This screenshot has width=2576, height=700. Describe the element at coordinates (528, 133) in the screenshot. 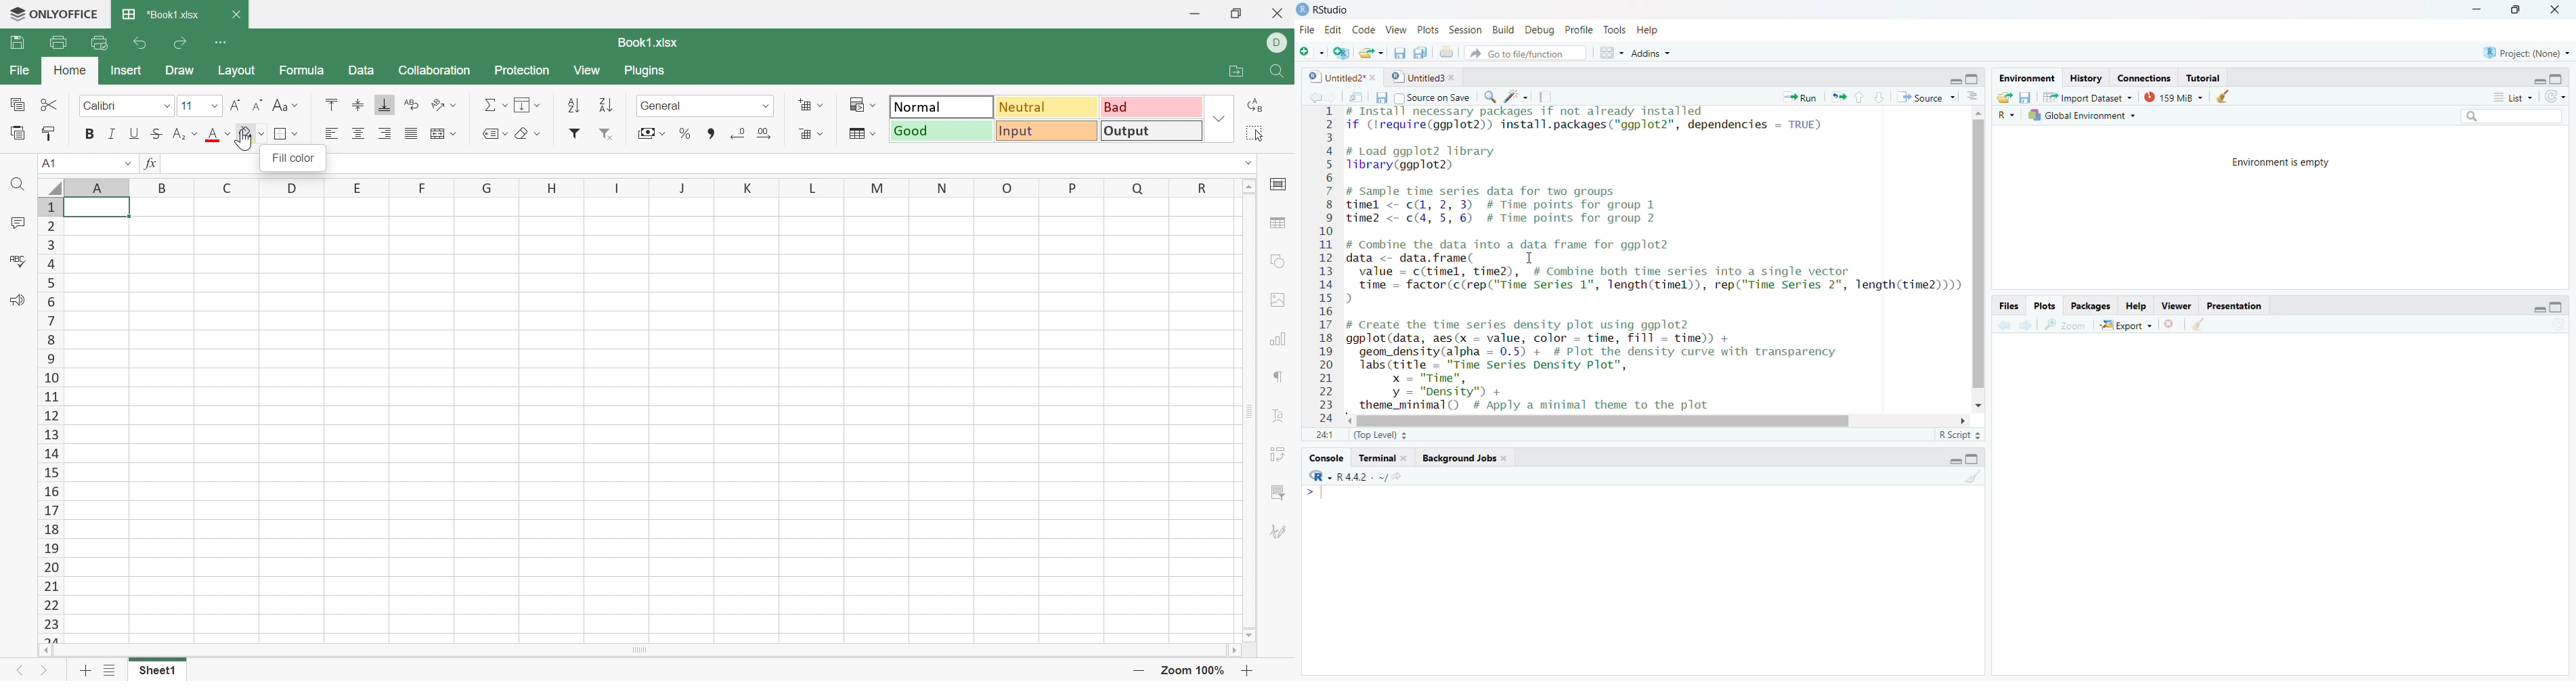

I see `Clear` at that location.